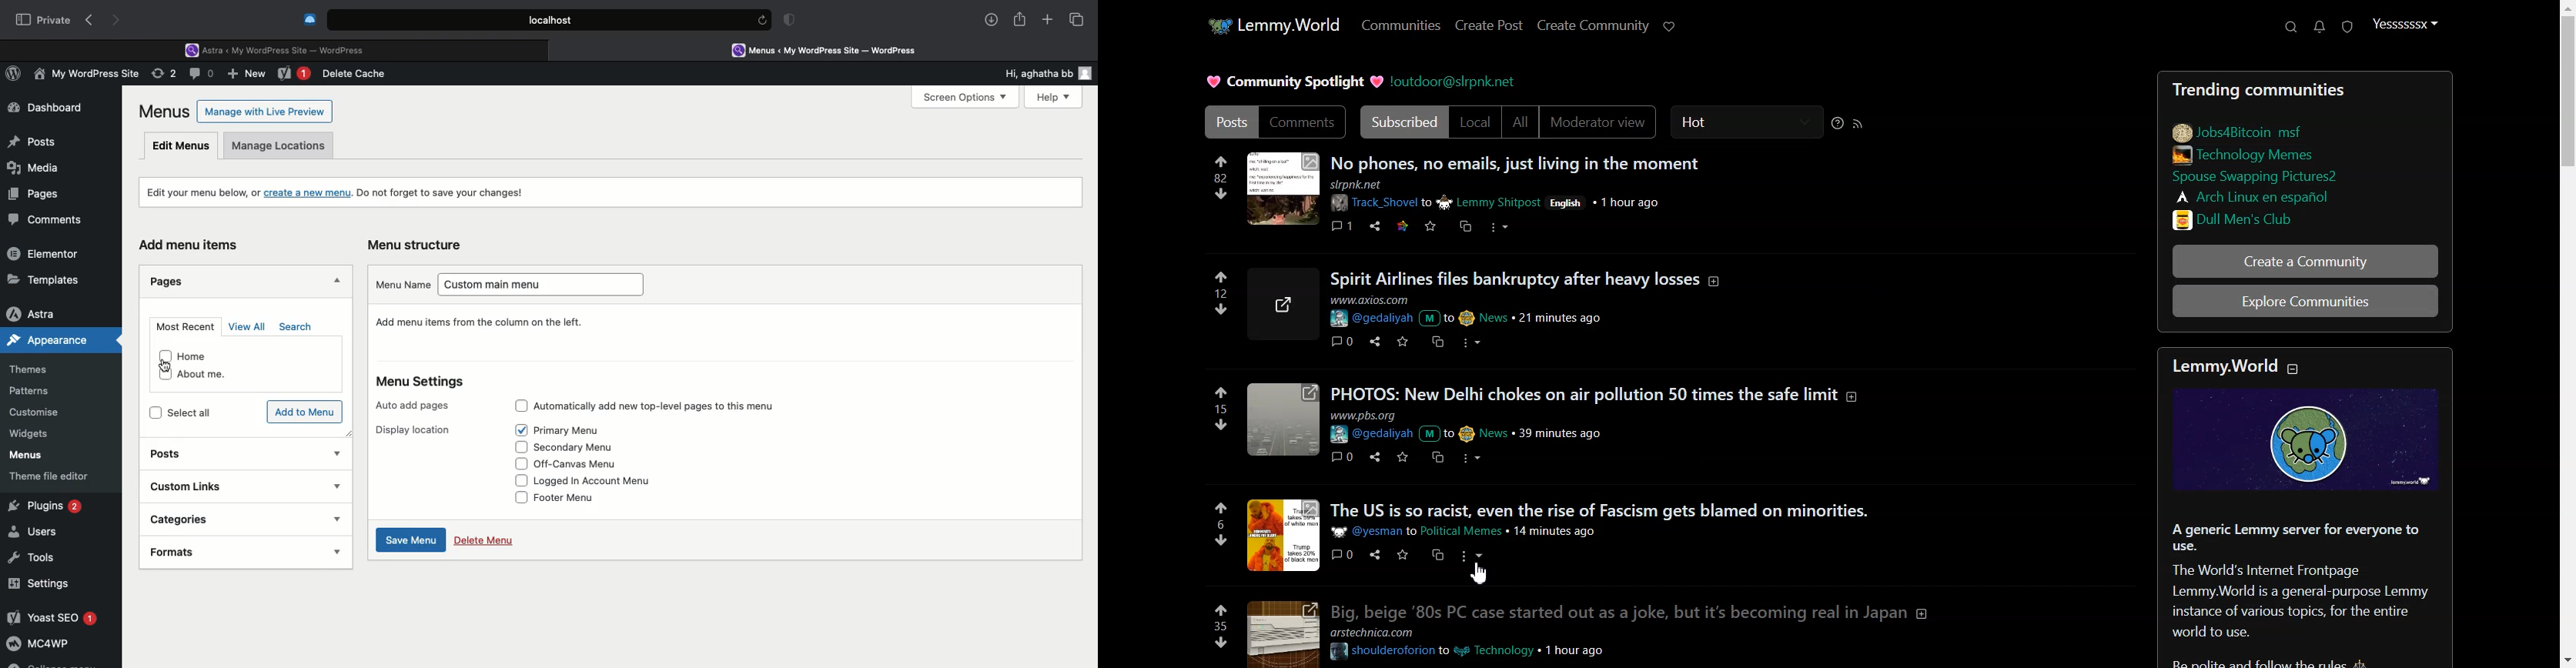 The height and width of the screenshot is (672, 2576). Describe the element at coordinates (584, 447) in the screenshot. I see `Secondary menu` at that location.